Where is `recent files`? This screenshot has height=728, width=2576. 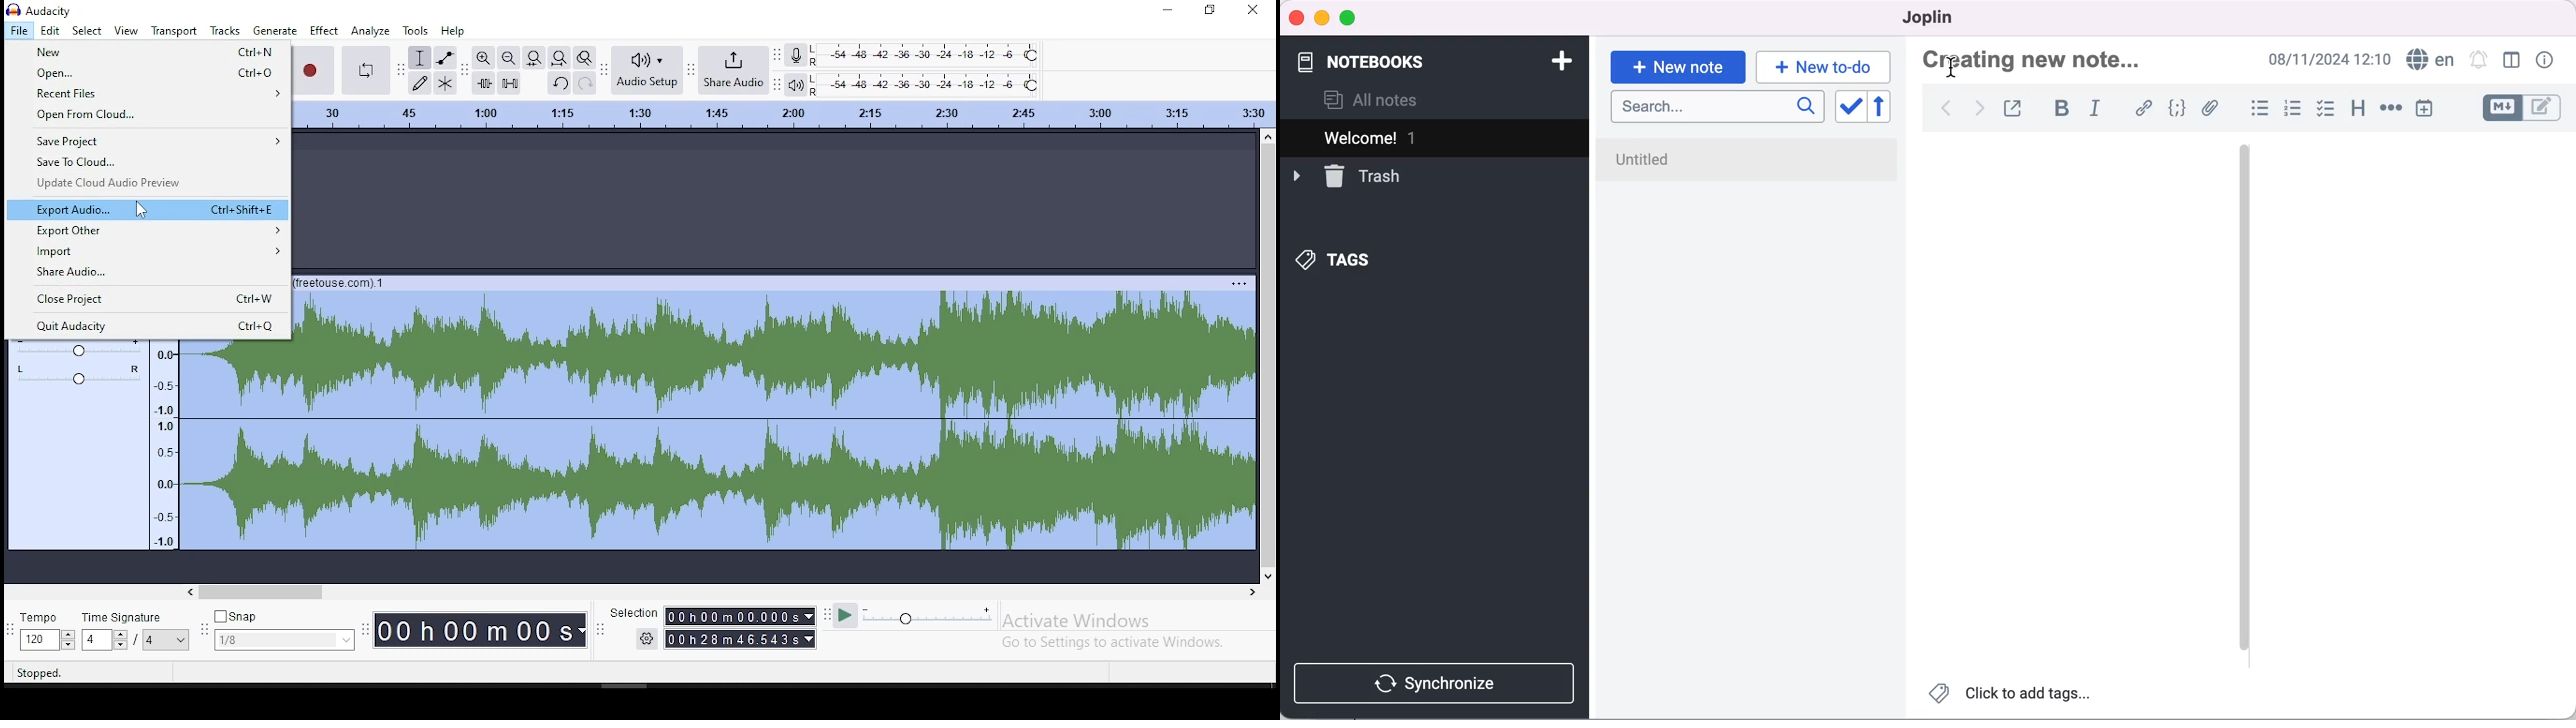 recent files is located at coordinates (152, 94).